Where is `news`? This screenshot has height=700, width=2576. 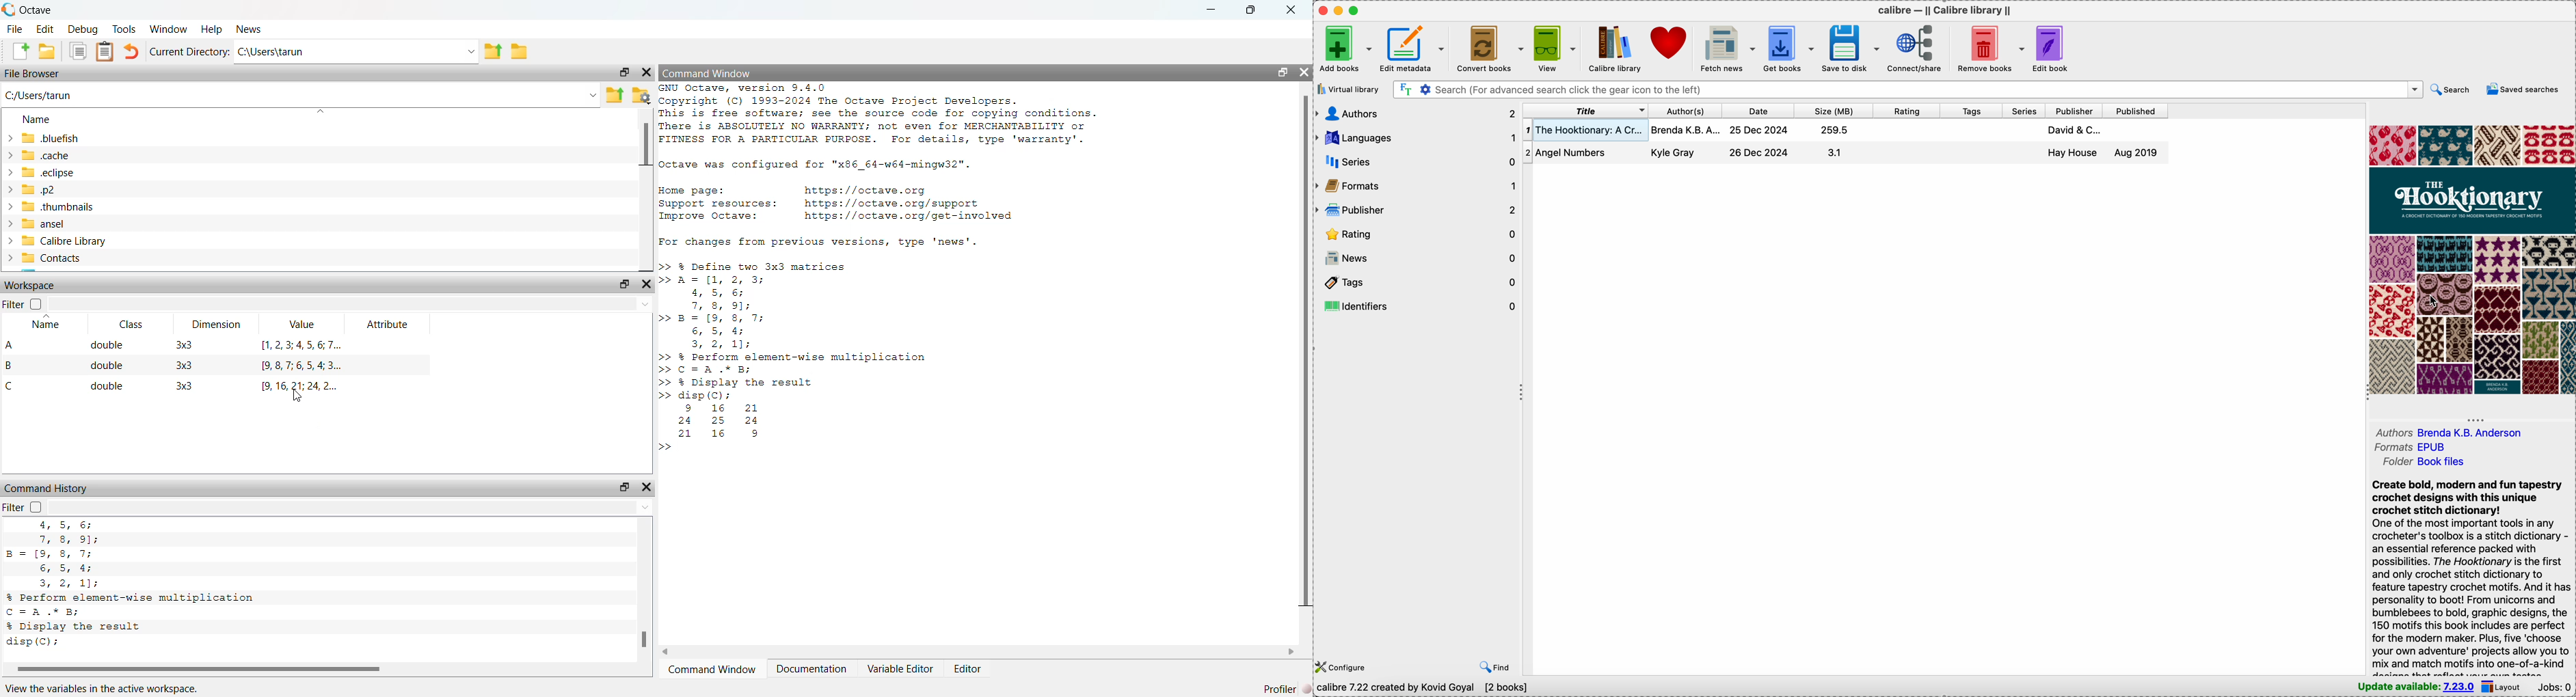
news is located at coordinates (1417, 256).